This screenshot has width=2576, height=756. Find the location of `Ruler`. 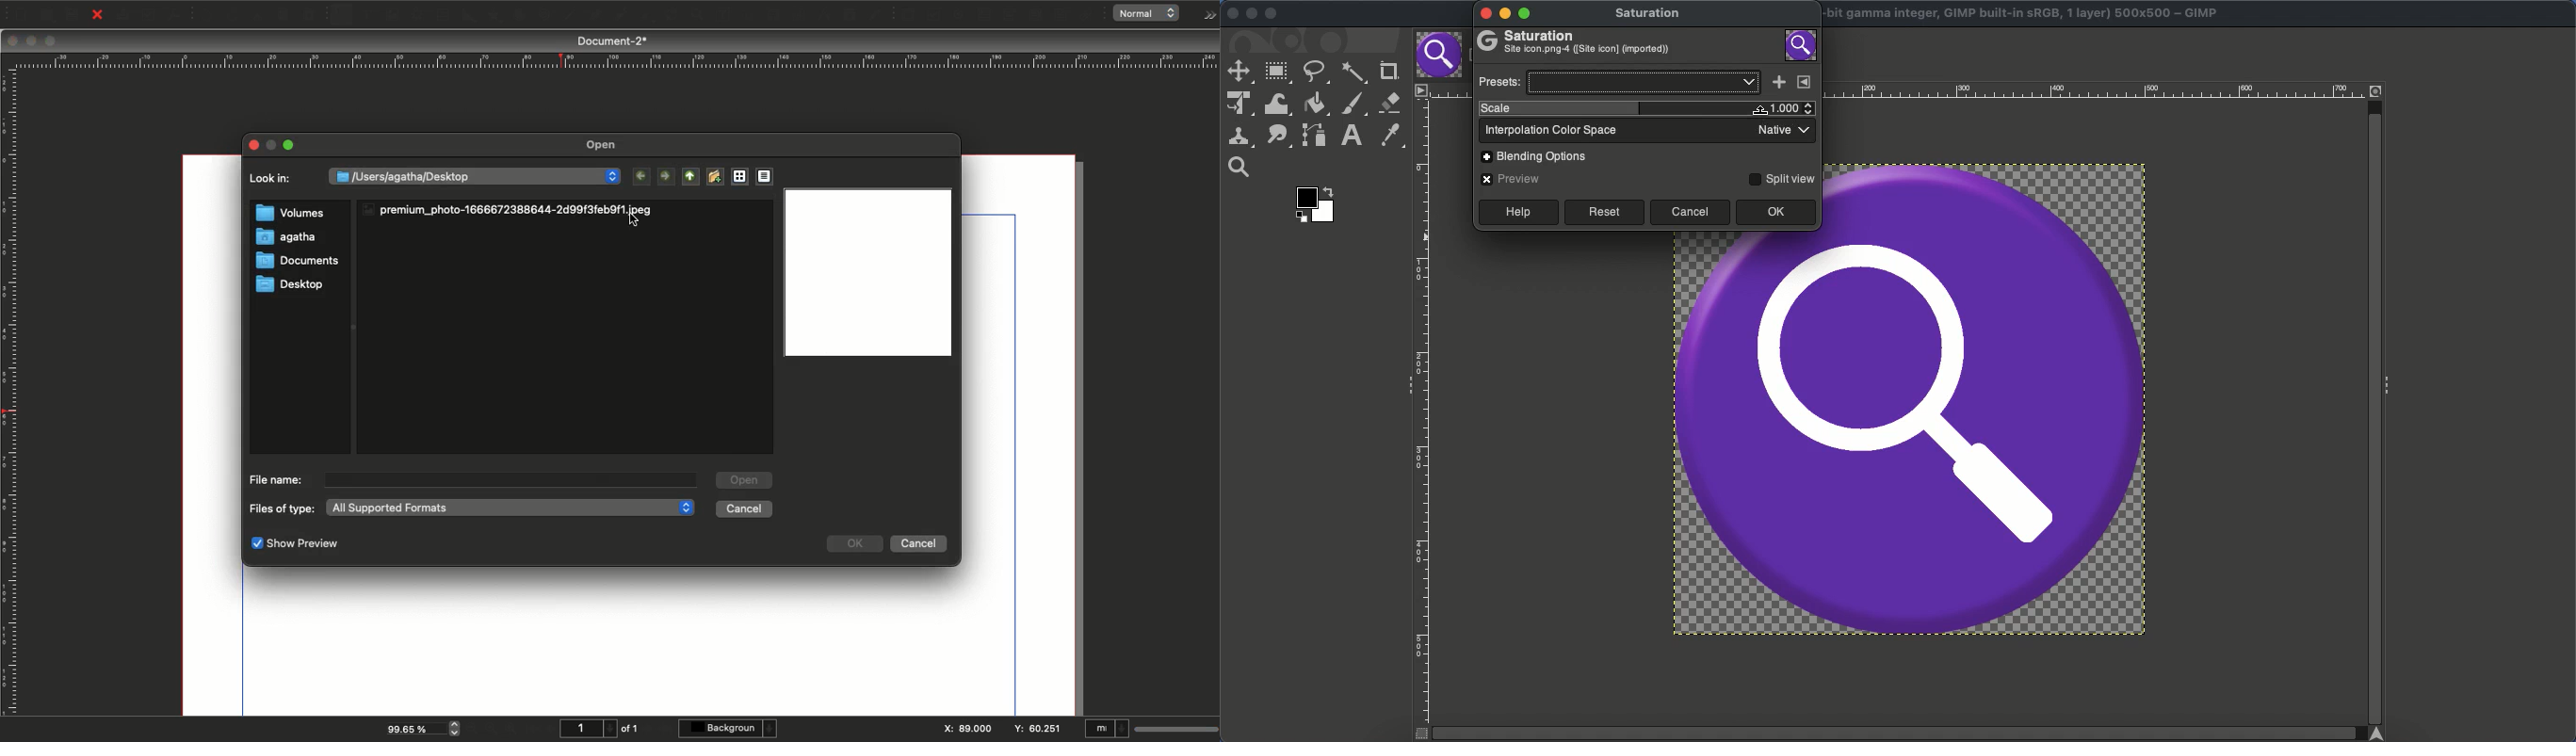

Ruler is located at coordinates (614, 61).